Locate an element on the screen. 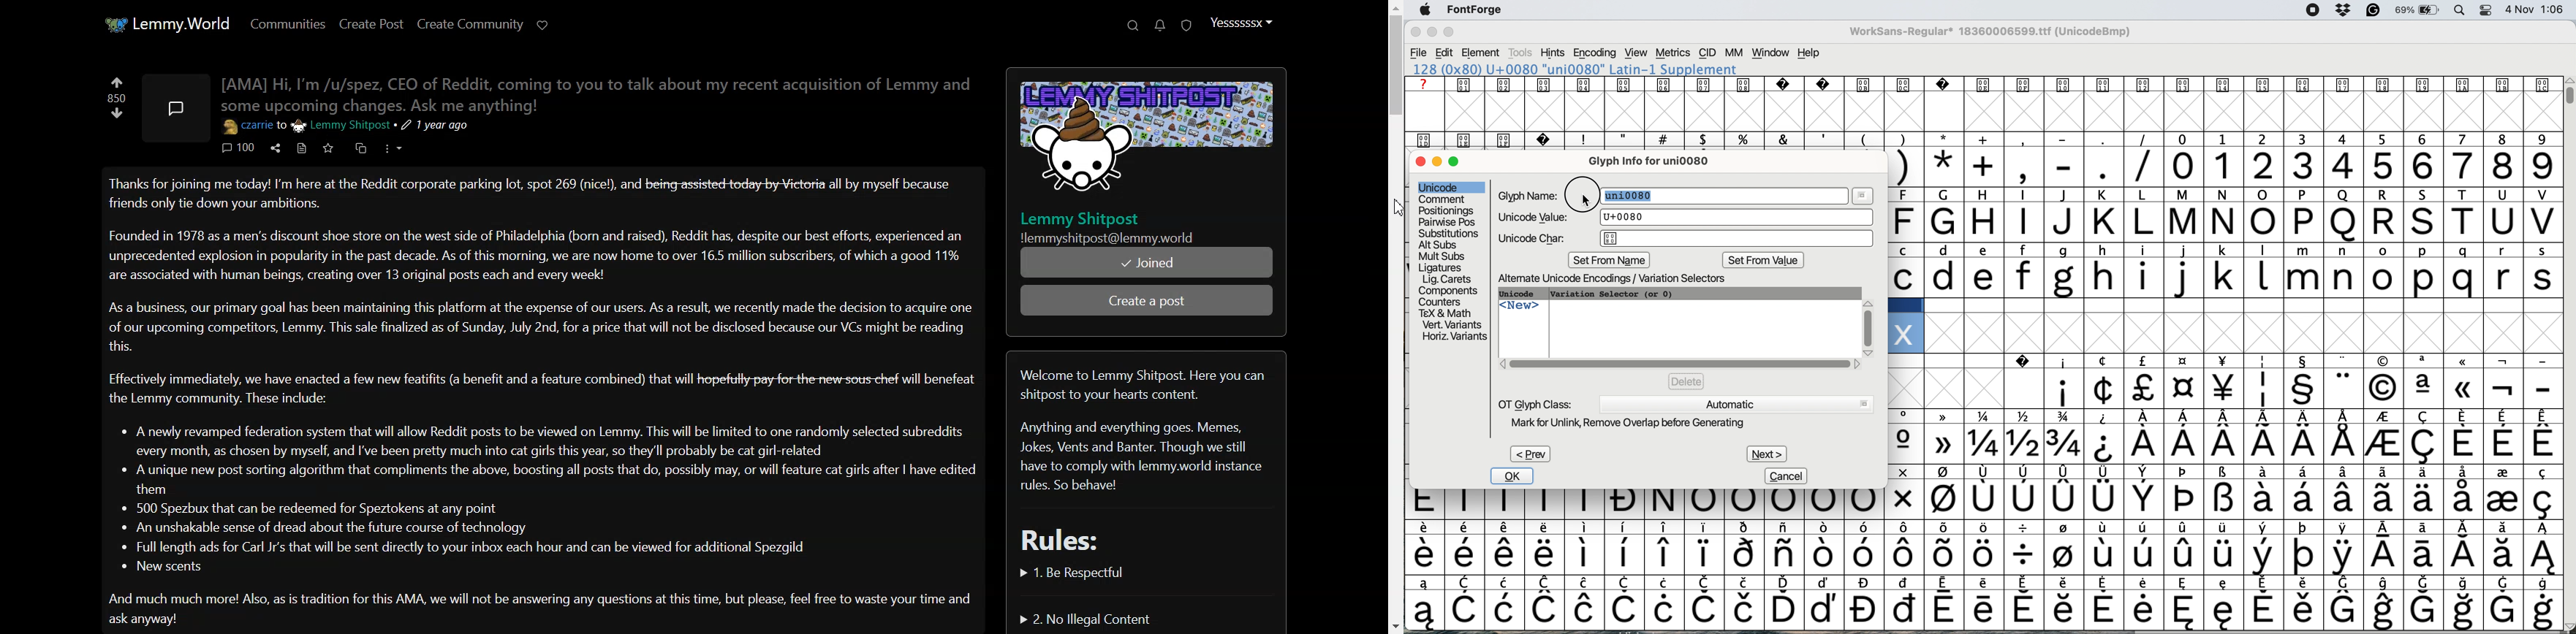 Image resolution: width=2576 pixels, height=644 pixels. SPECIAL CHARACTERS is located at coordinates (2225, 361).